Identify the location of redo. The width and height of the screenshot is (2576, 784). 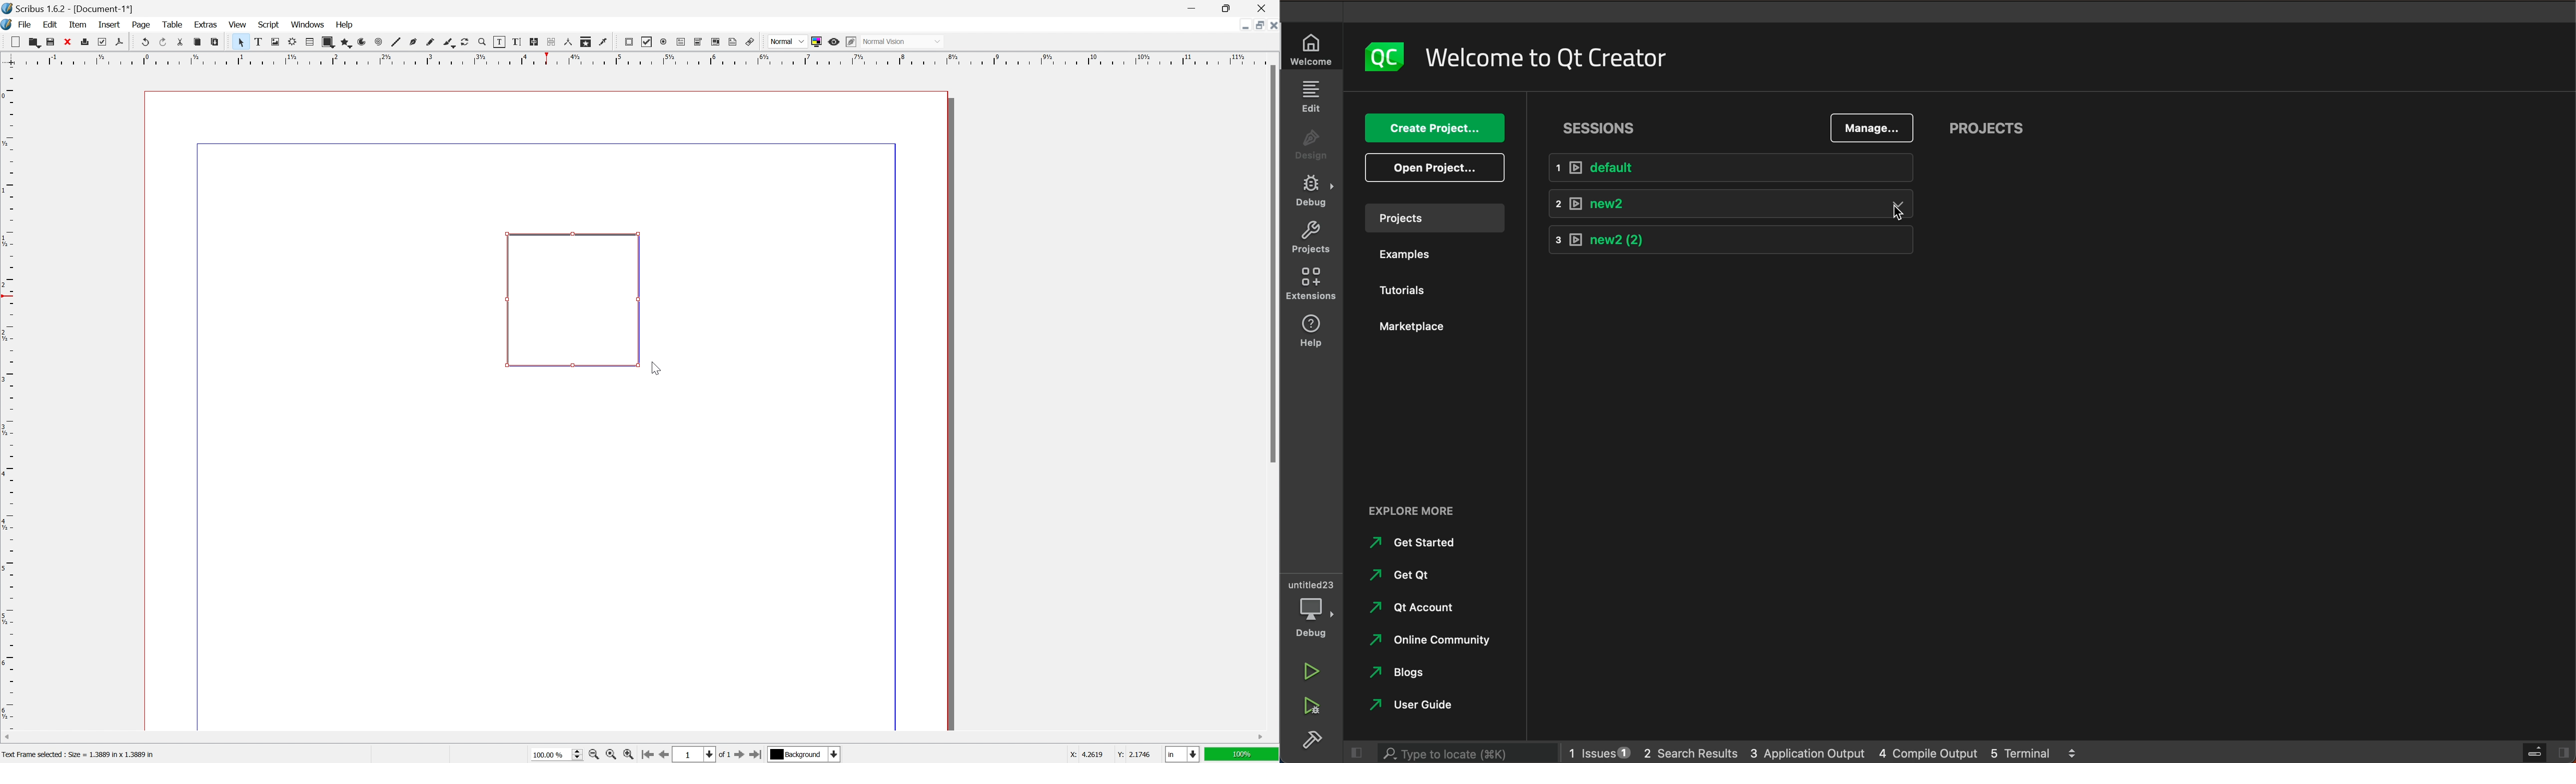
(162, 40).